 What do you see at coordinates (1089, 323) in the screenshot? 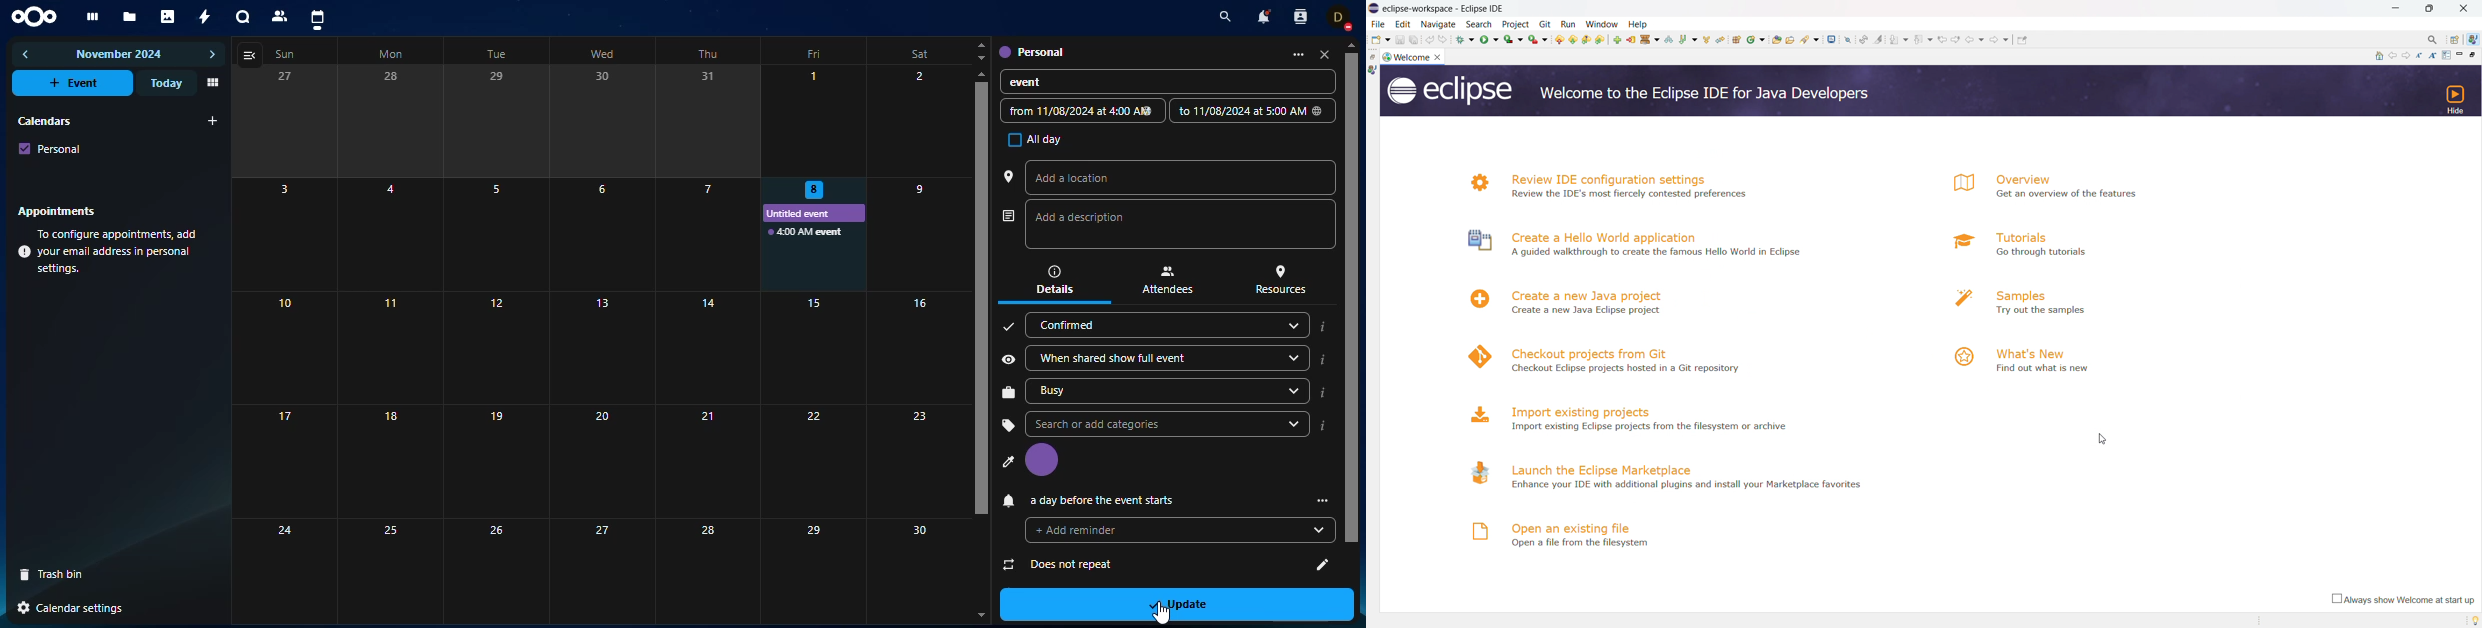
I see `confirmed` at bounding box center [1089, 323].